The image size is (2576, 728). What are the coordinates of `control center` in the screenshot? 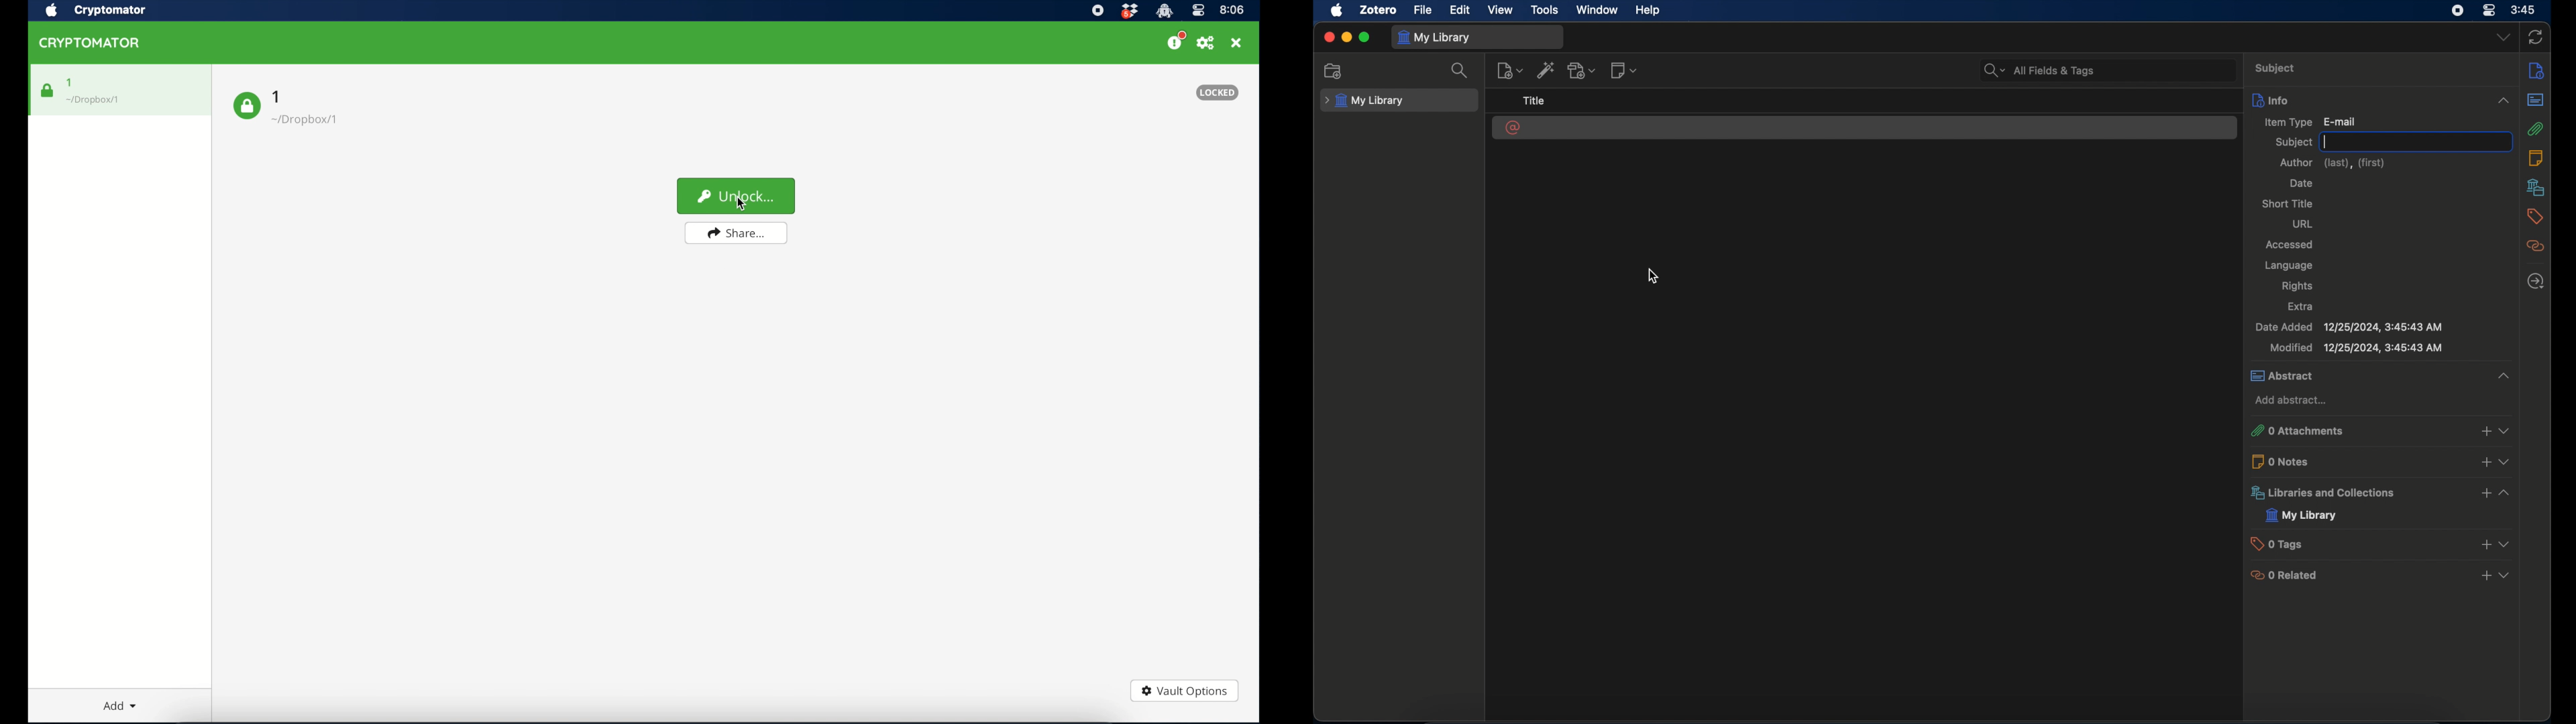 It's located at (1197, 11).